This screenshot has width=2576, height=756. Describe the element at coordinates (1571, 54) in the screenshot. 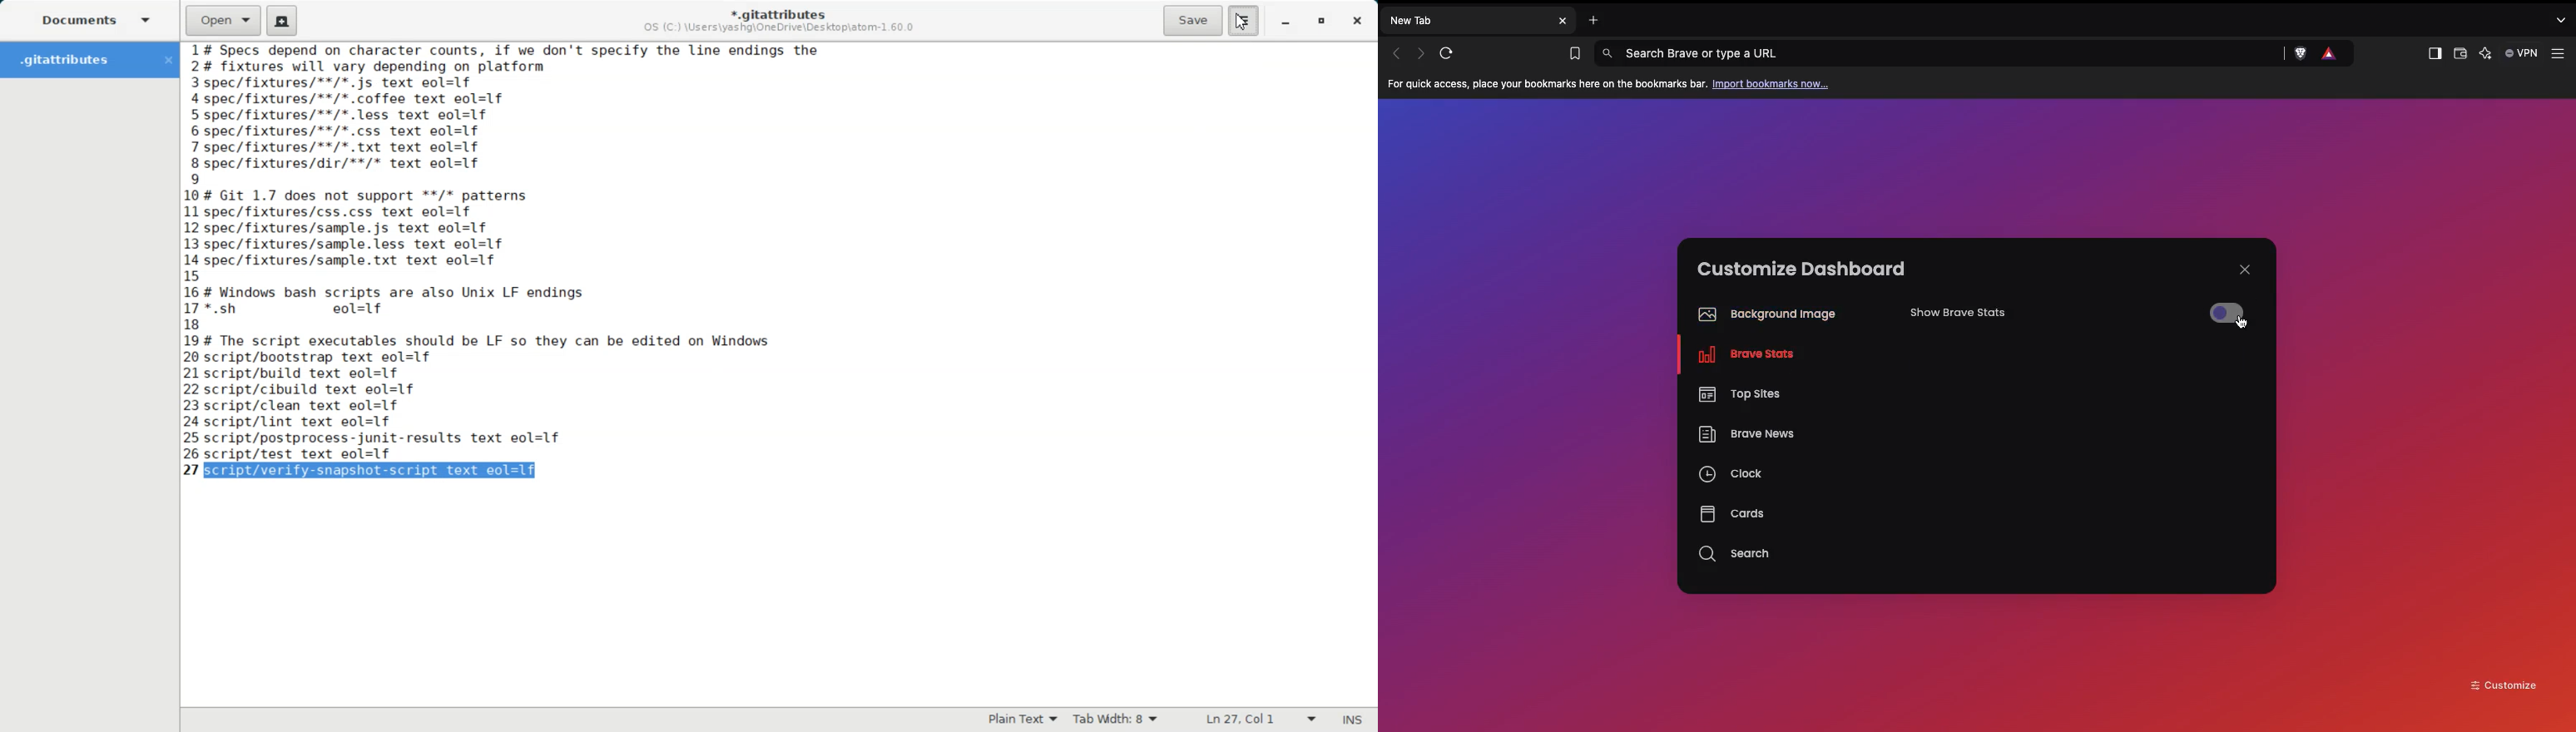

I see `Bookmarks` at that location.